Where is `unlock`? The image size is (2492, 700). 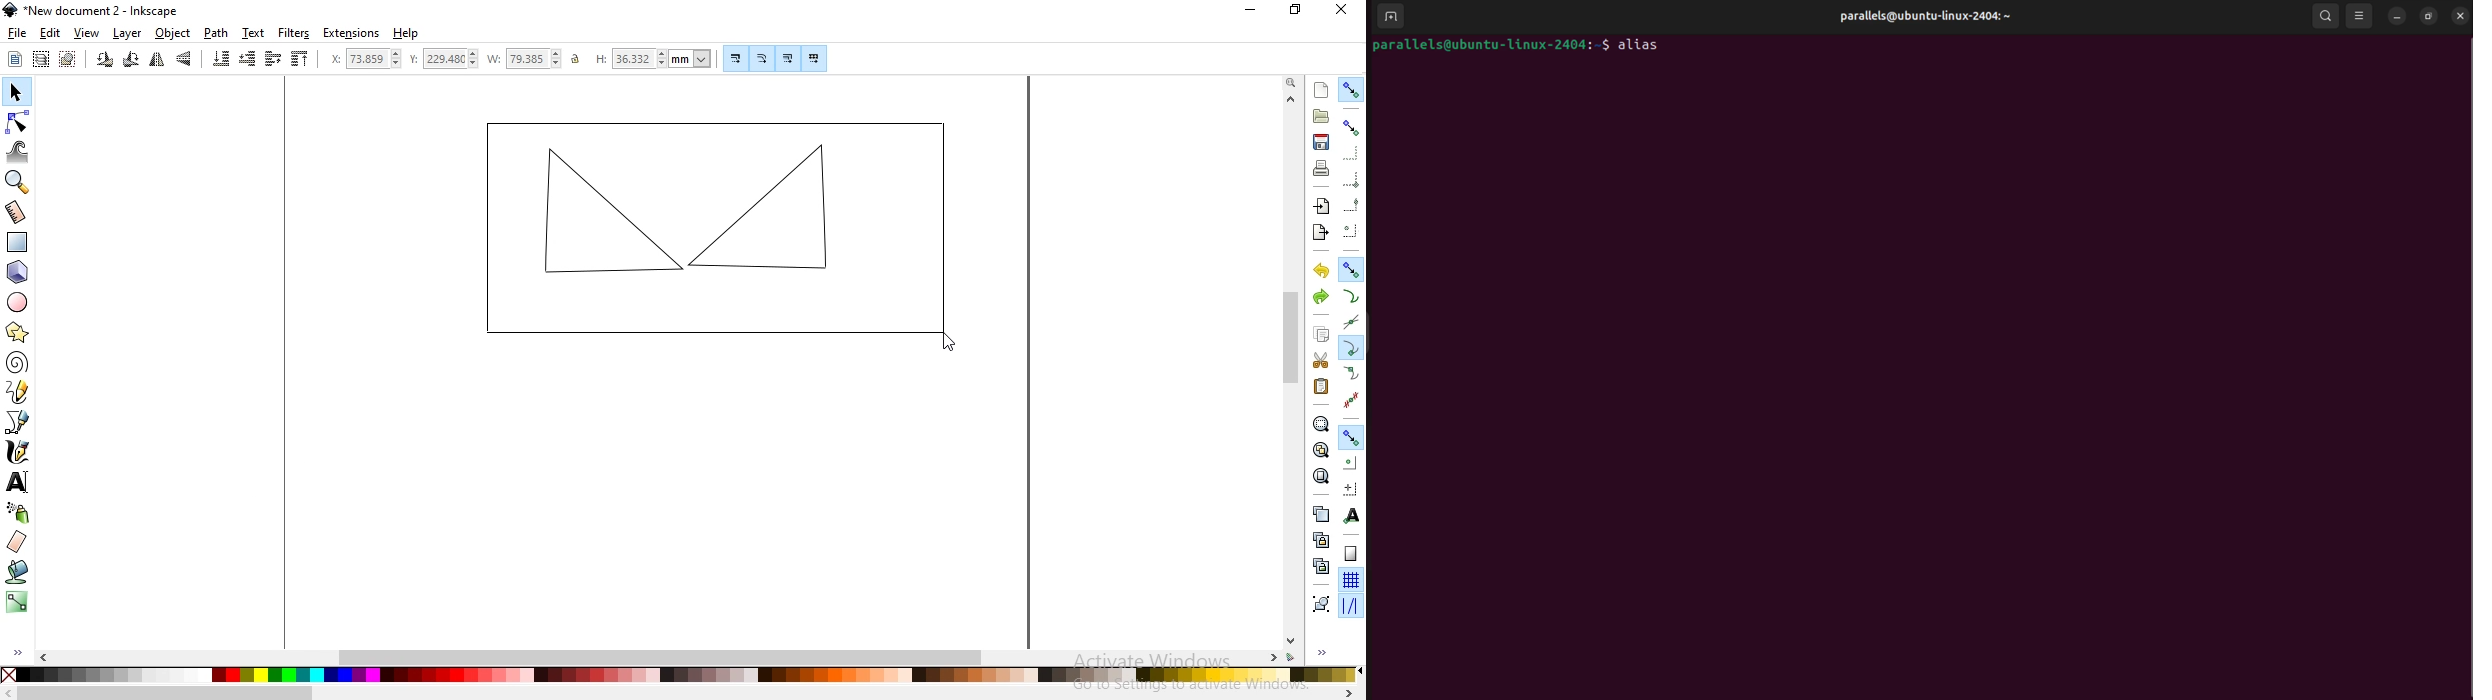
unlock is located at coordinates (579, 60).